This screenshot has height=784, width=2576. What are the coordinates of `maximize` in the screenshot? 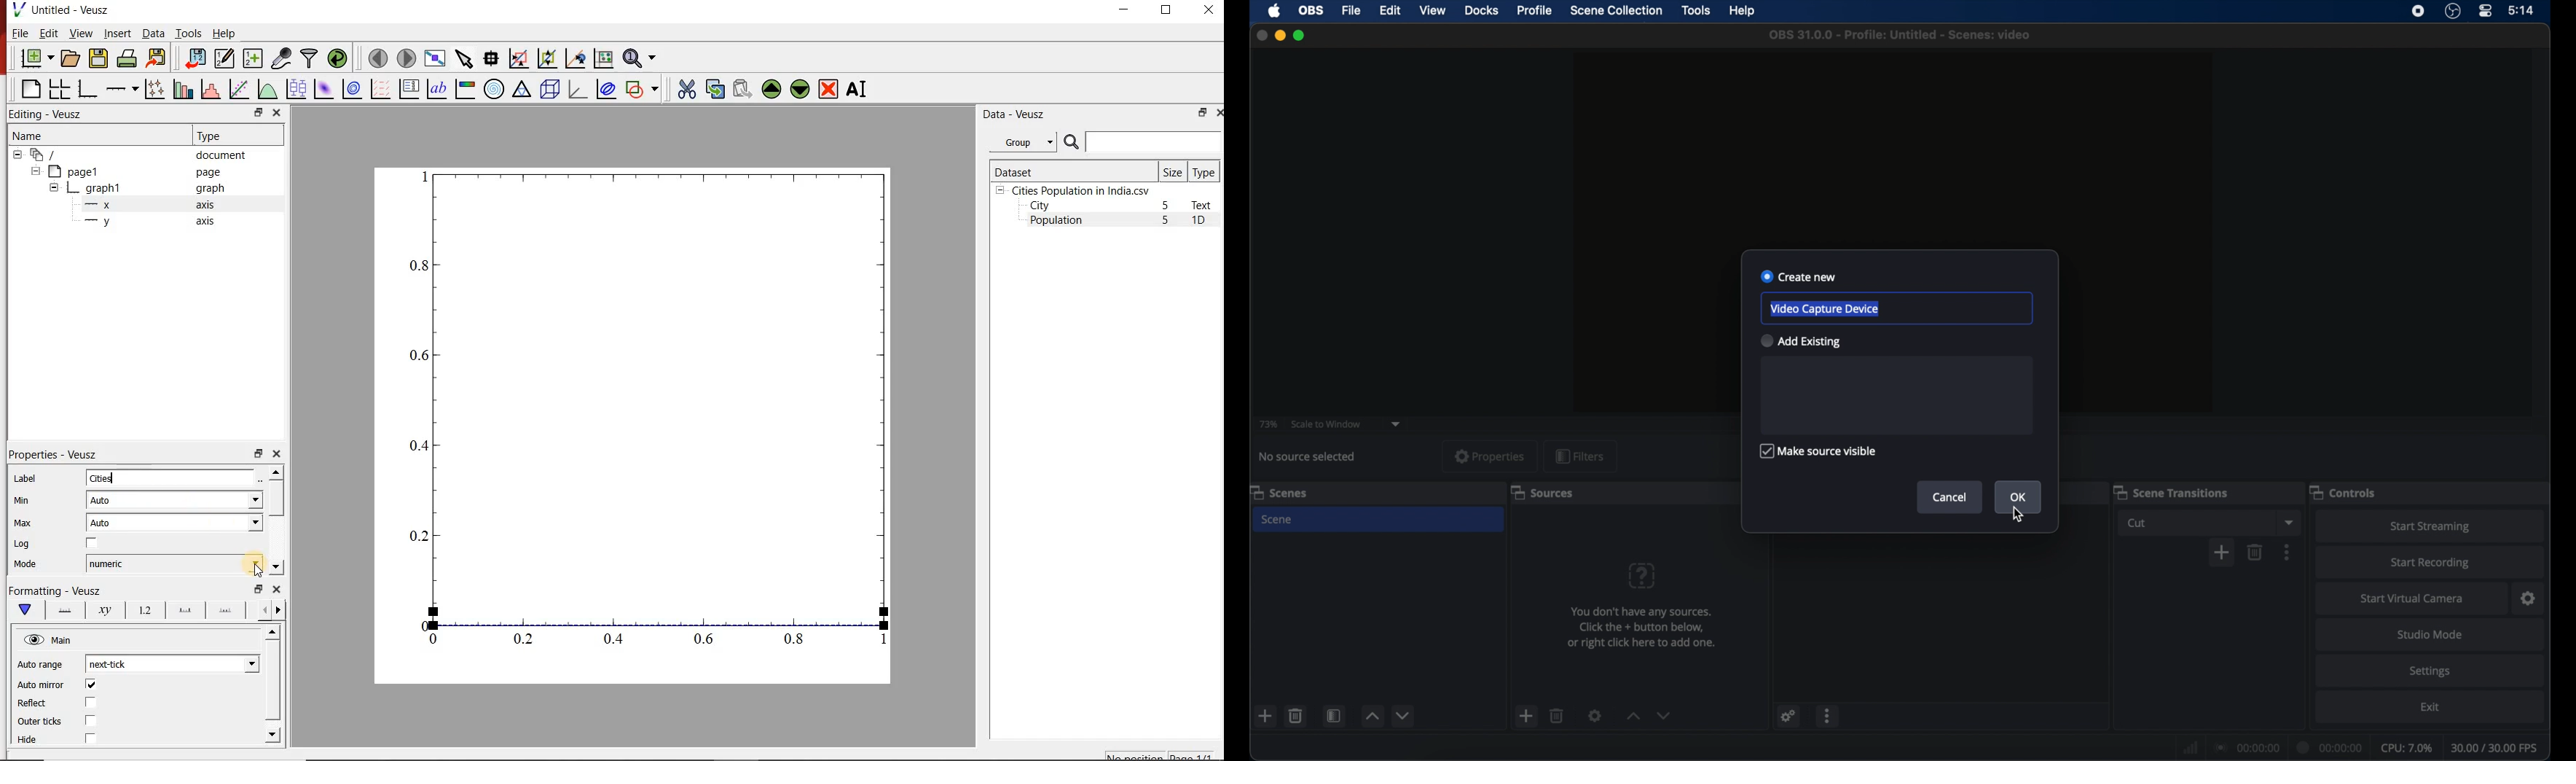 It's located at (1300, 35).